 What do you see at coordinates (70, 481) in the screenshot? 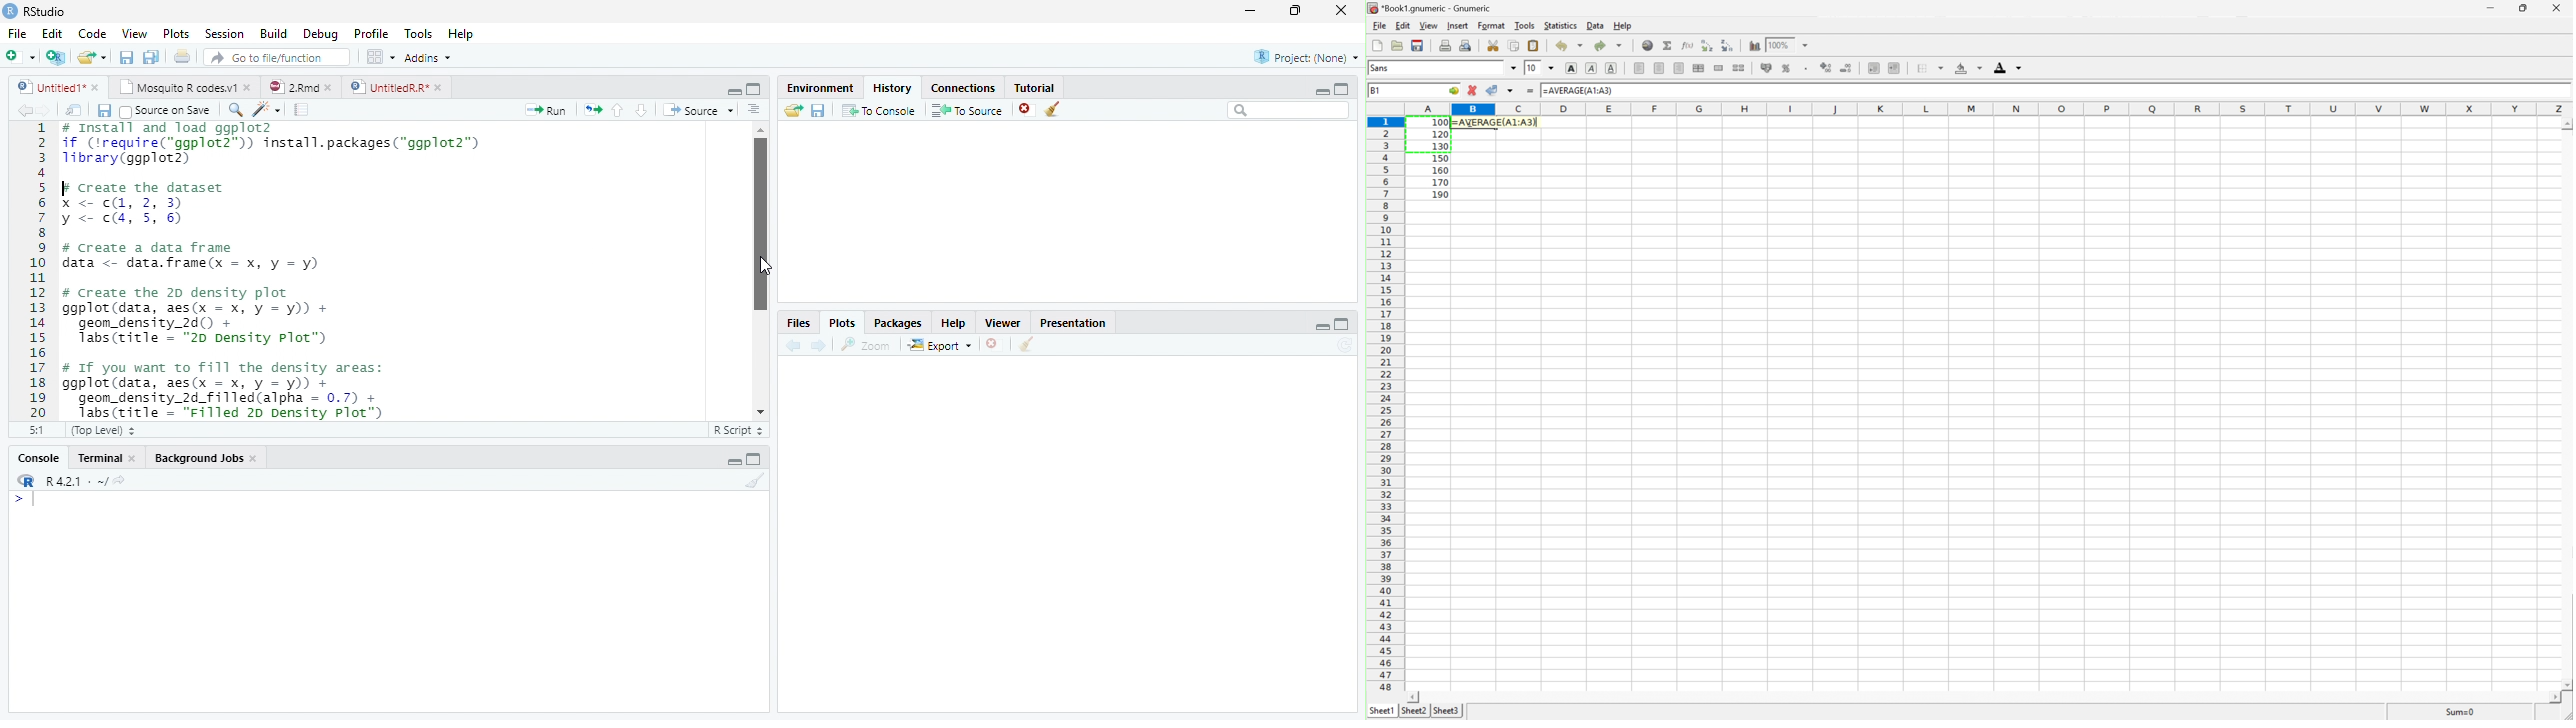
I see `R421 - ~/` at bounding box center [70, 481].